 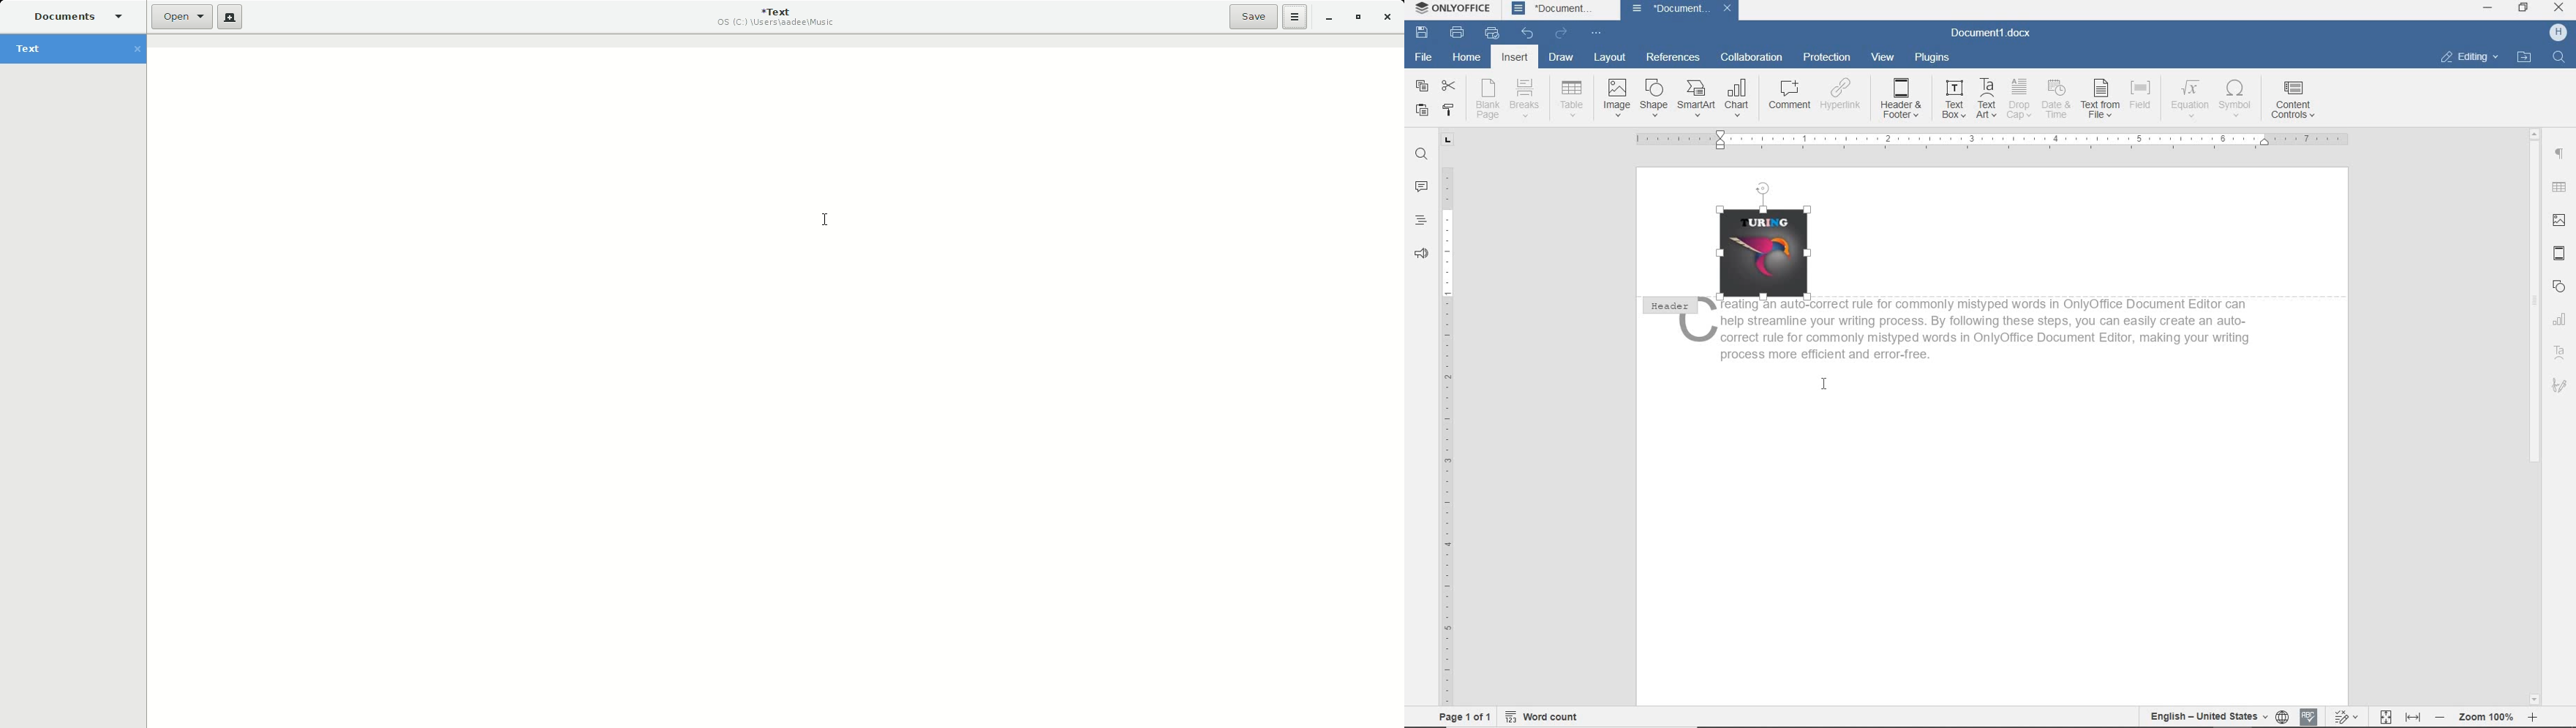 What do you see at coordinates (230, 17) in the screenshot?
I see `New` at bounding box center [230, 17].